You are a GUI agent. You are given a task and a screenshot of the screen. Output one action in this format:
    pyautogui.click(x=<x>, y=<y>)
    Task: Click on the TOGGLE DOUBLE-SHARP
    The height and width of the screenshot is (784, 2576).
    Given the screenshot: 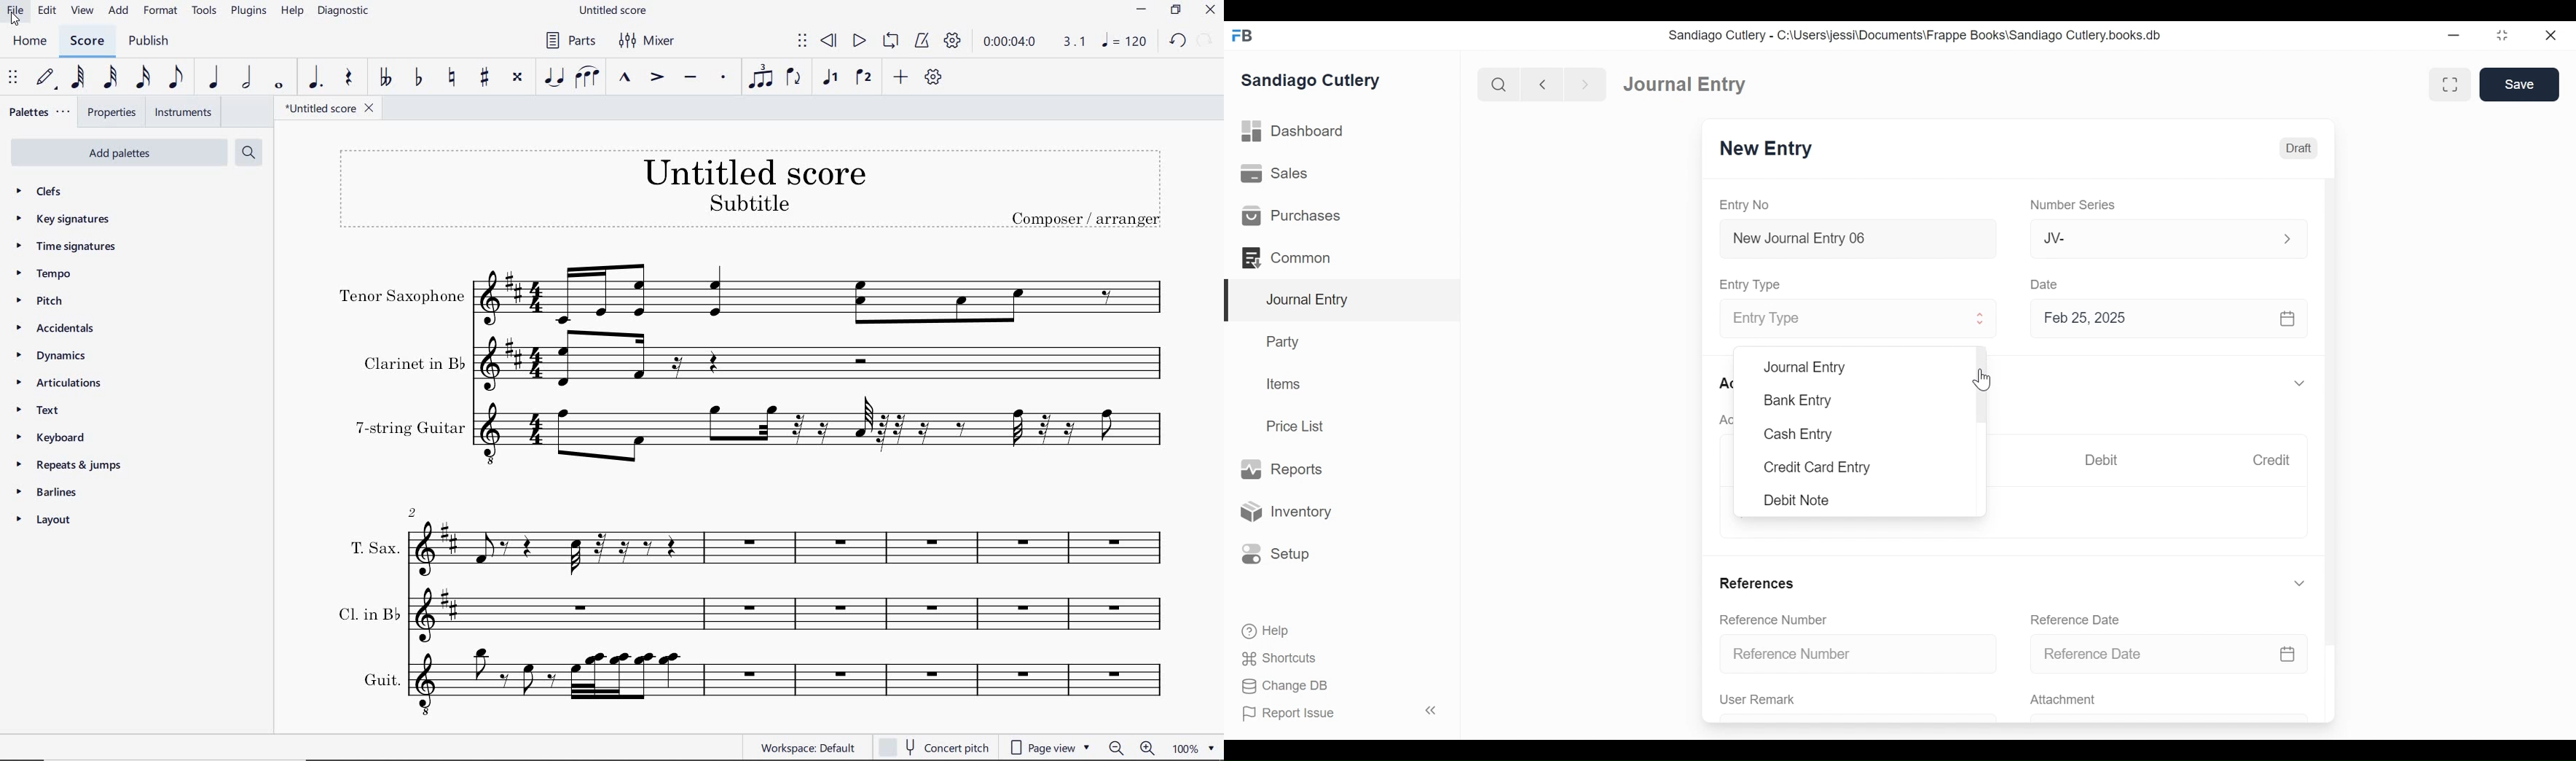 What is the action you would take?
    pyautogui.click(x=517, y=79)
    